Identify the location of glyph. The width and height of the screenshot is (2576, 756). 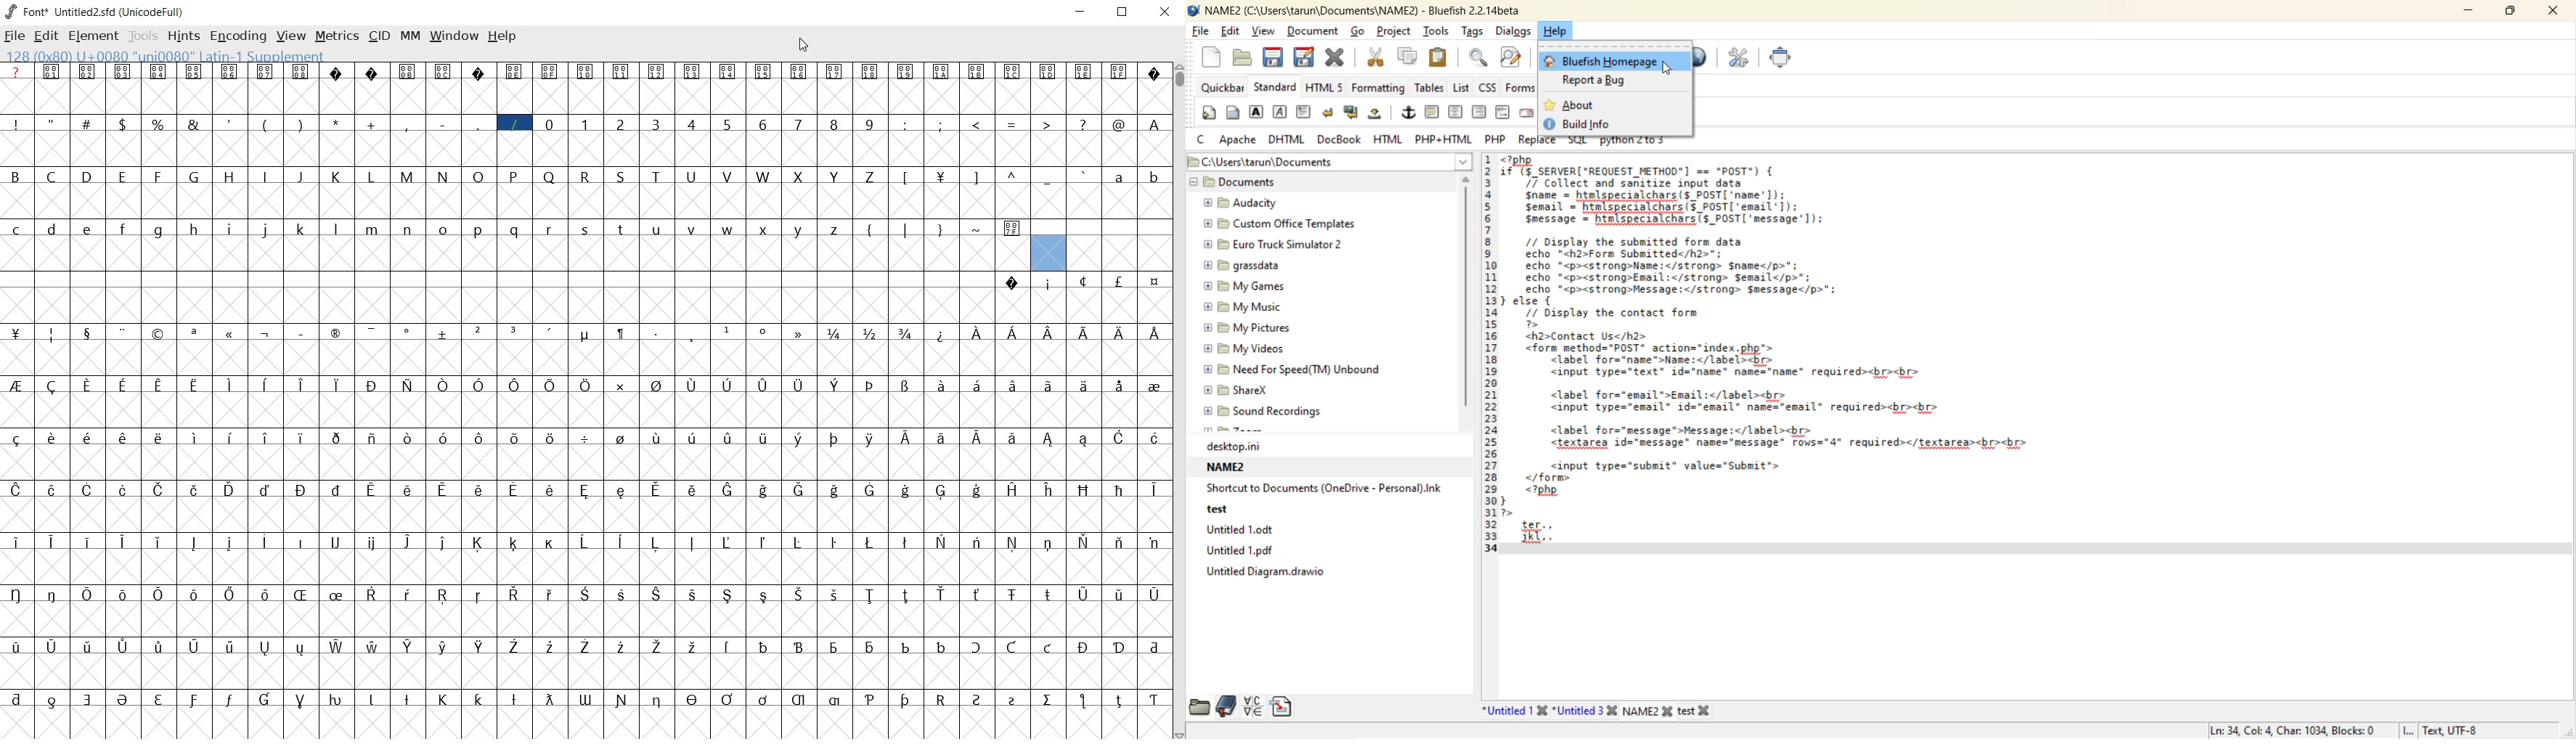
(727, 699).